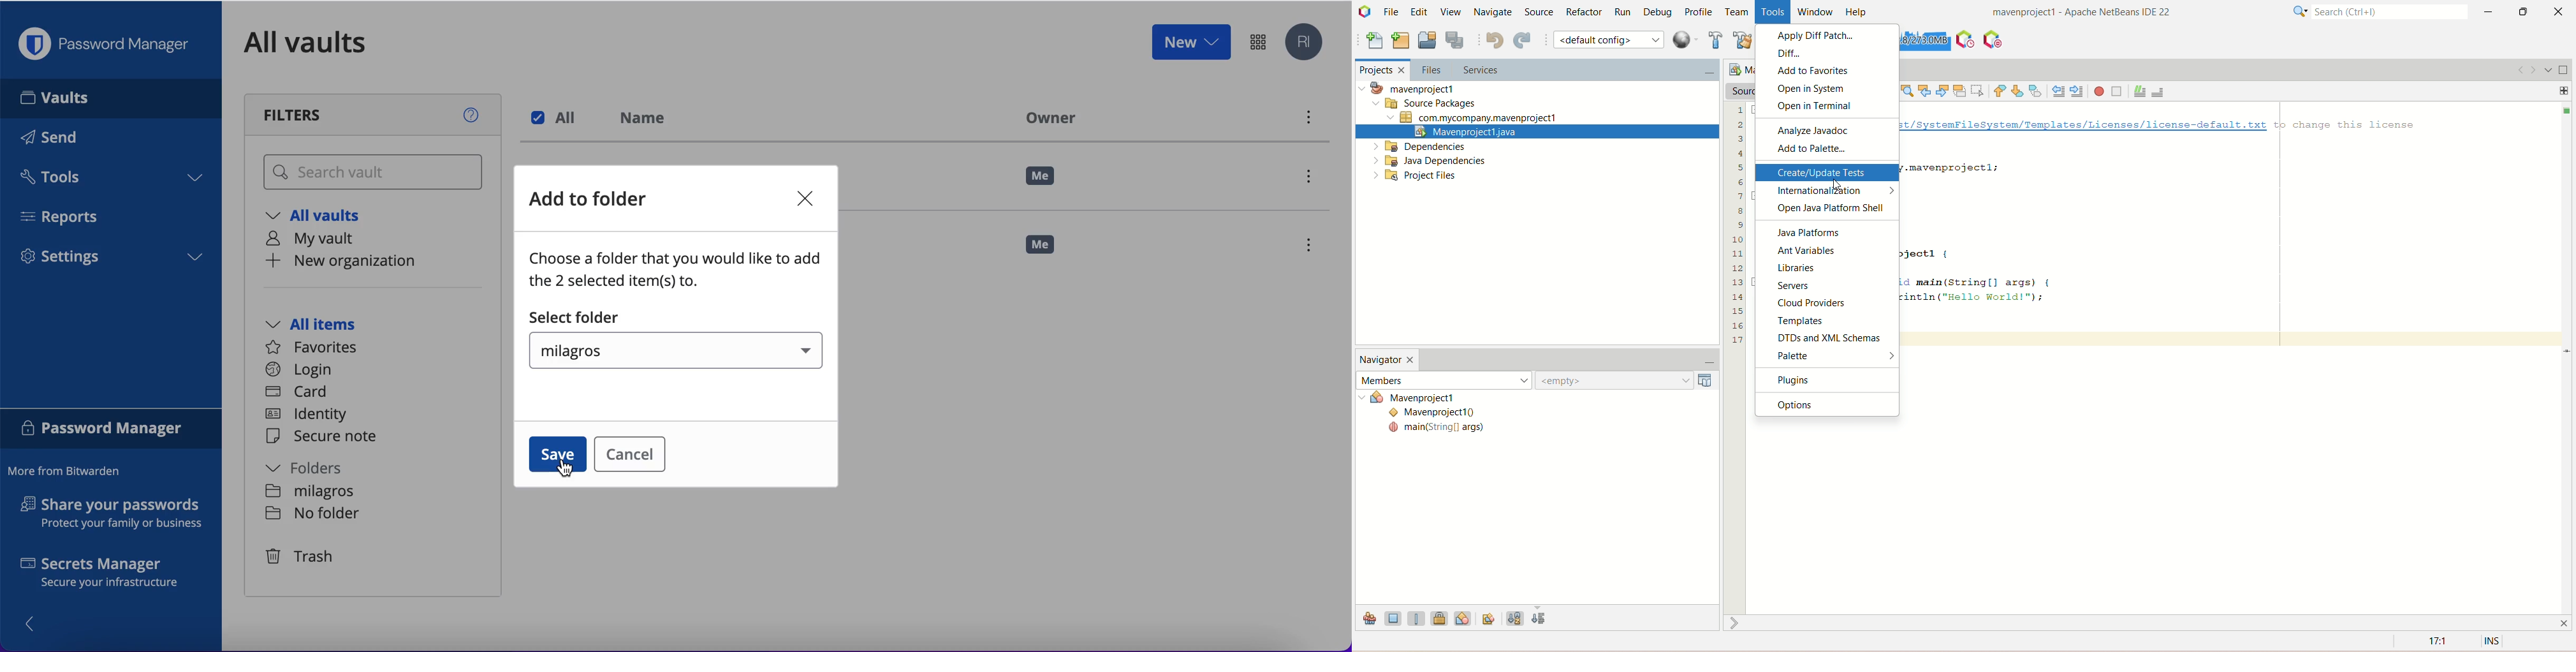 The height and width of the screenshot is (672, 2576). What do you see at coordinates (649, 120) in the screenshot?
I see `name` at bounding box center [649, 120].